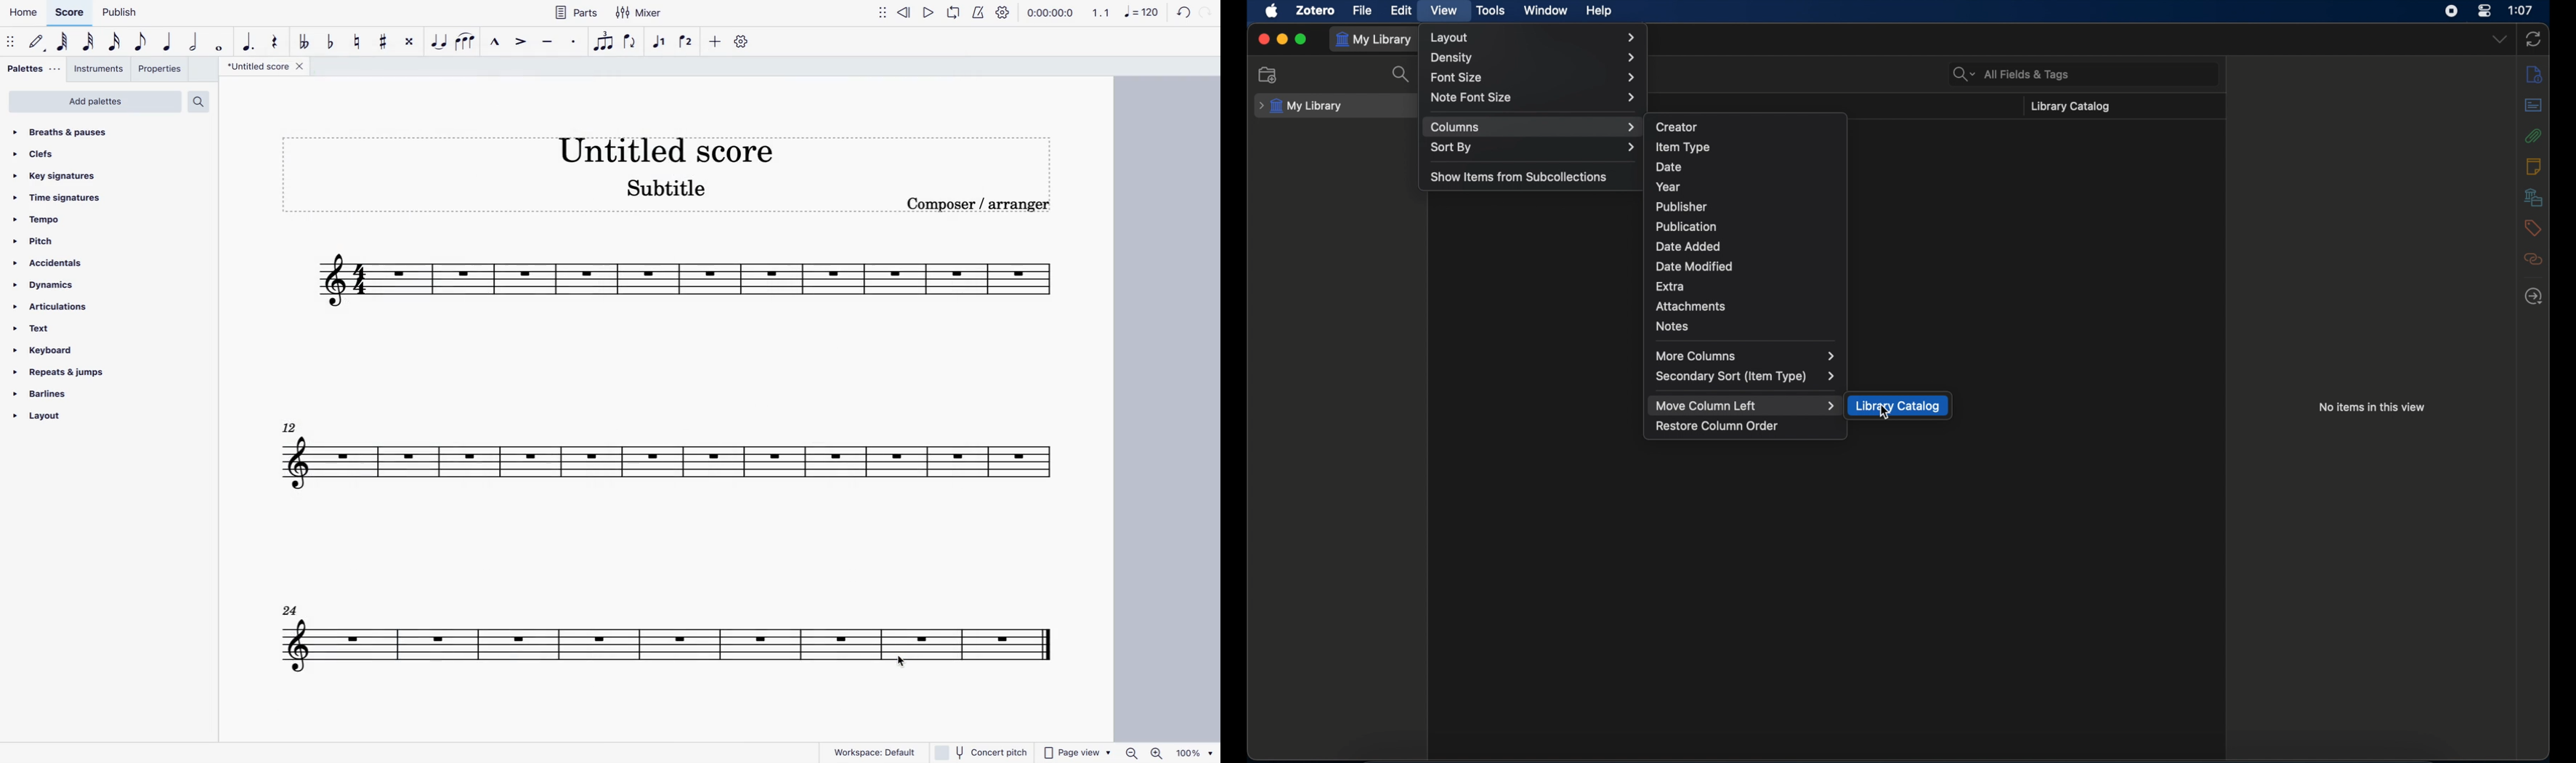 This screenshot has width=2576, height=784. I want to click on 1,1, so click(1101, 11).